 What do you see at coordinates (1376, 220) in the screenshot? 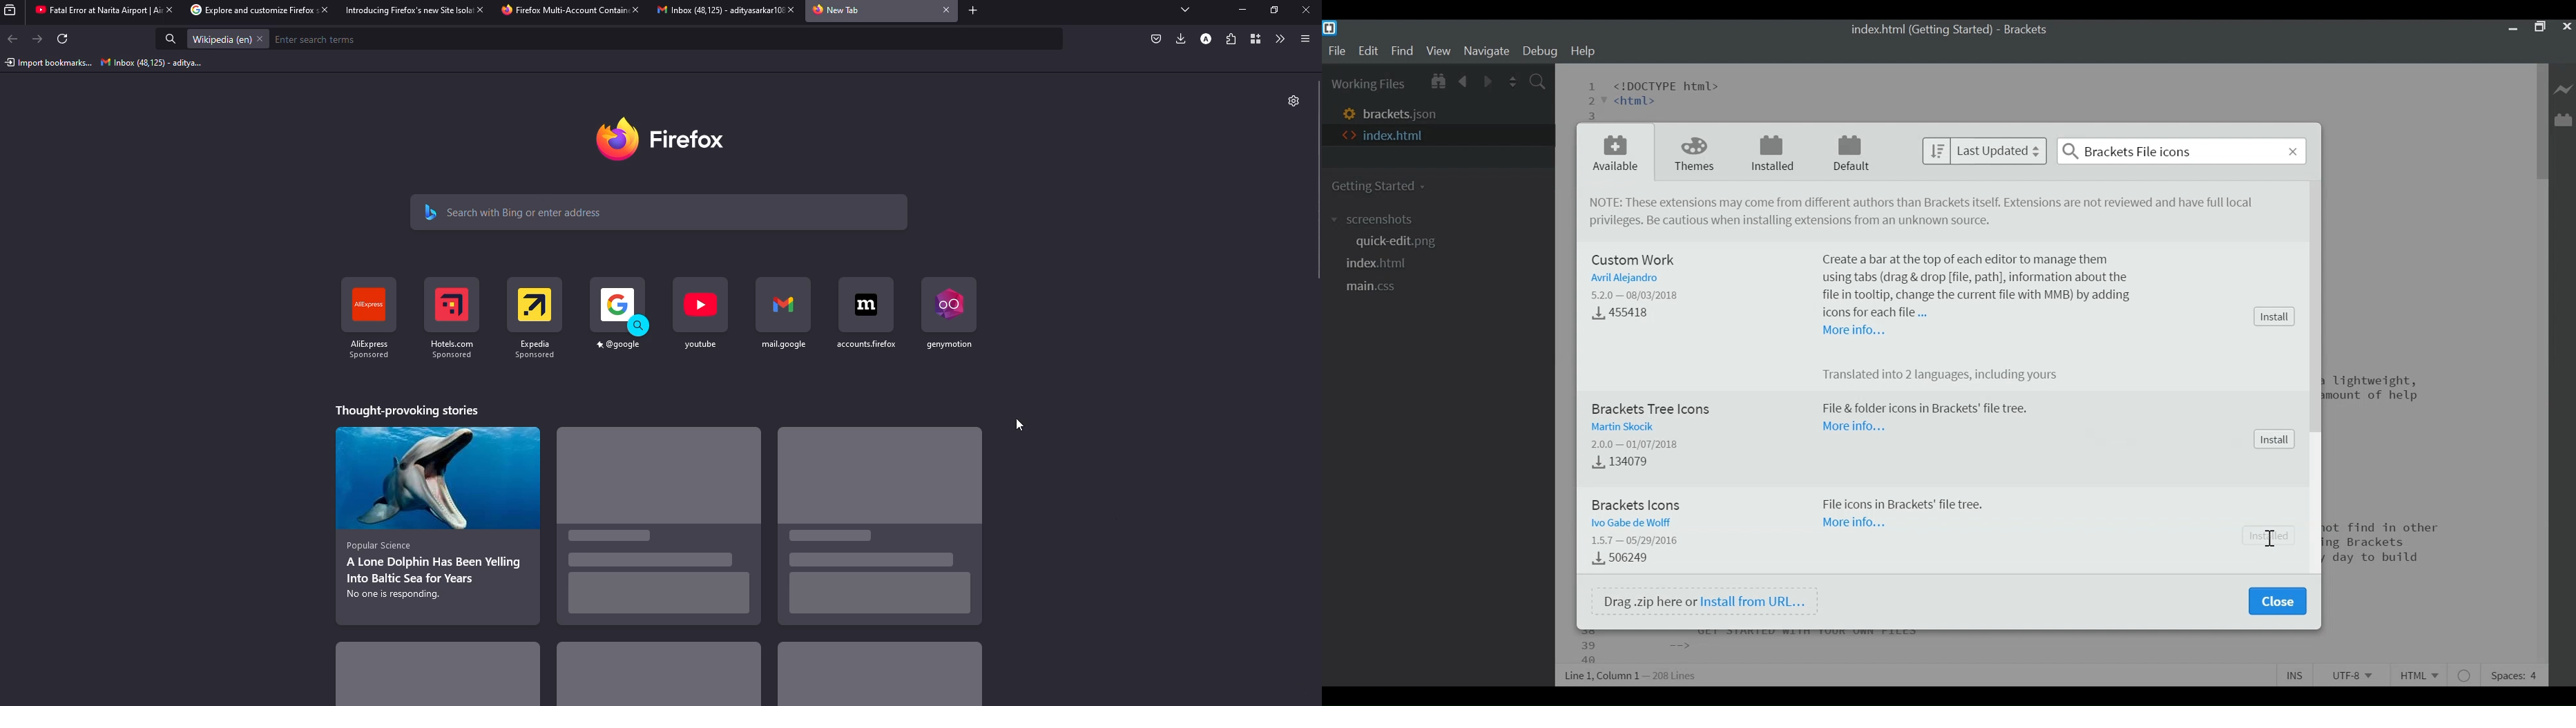
I see `screenshot` at bounding box center [1376, 220].